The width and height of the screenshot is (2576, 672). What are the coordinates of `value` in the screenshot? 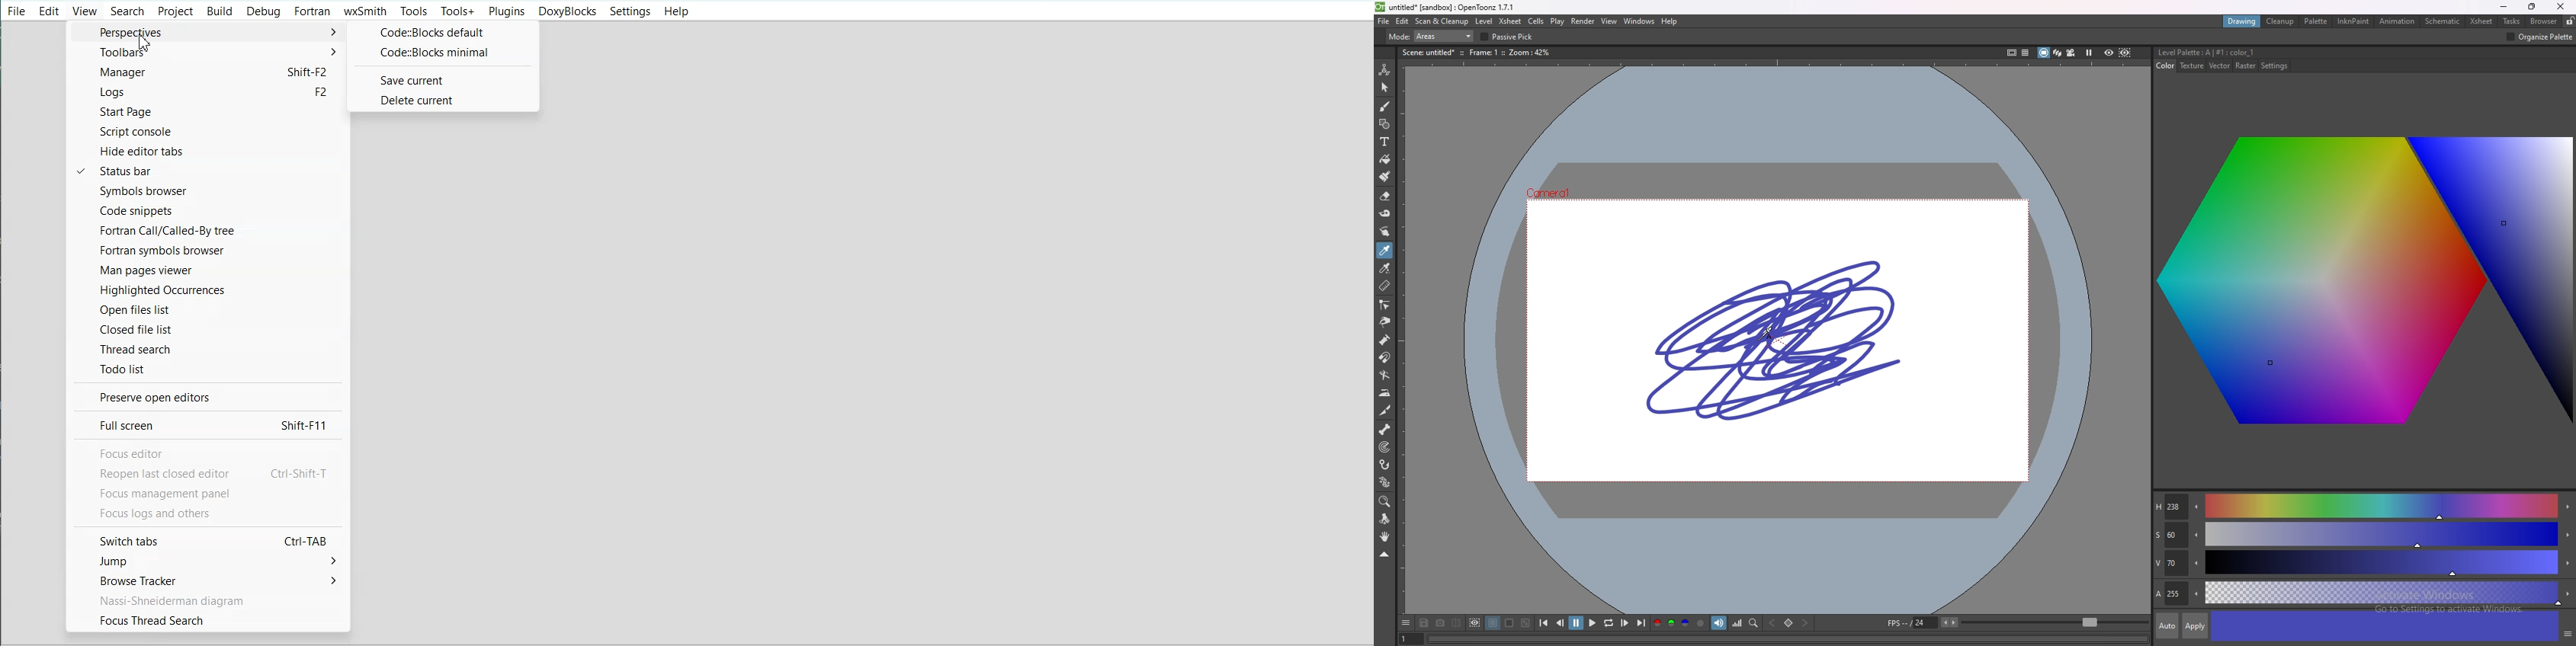 It's located at (2364, 564).